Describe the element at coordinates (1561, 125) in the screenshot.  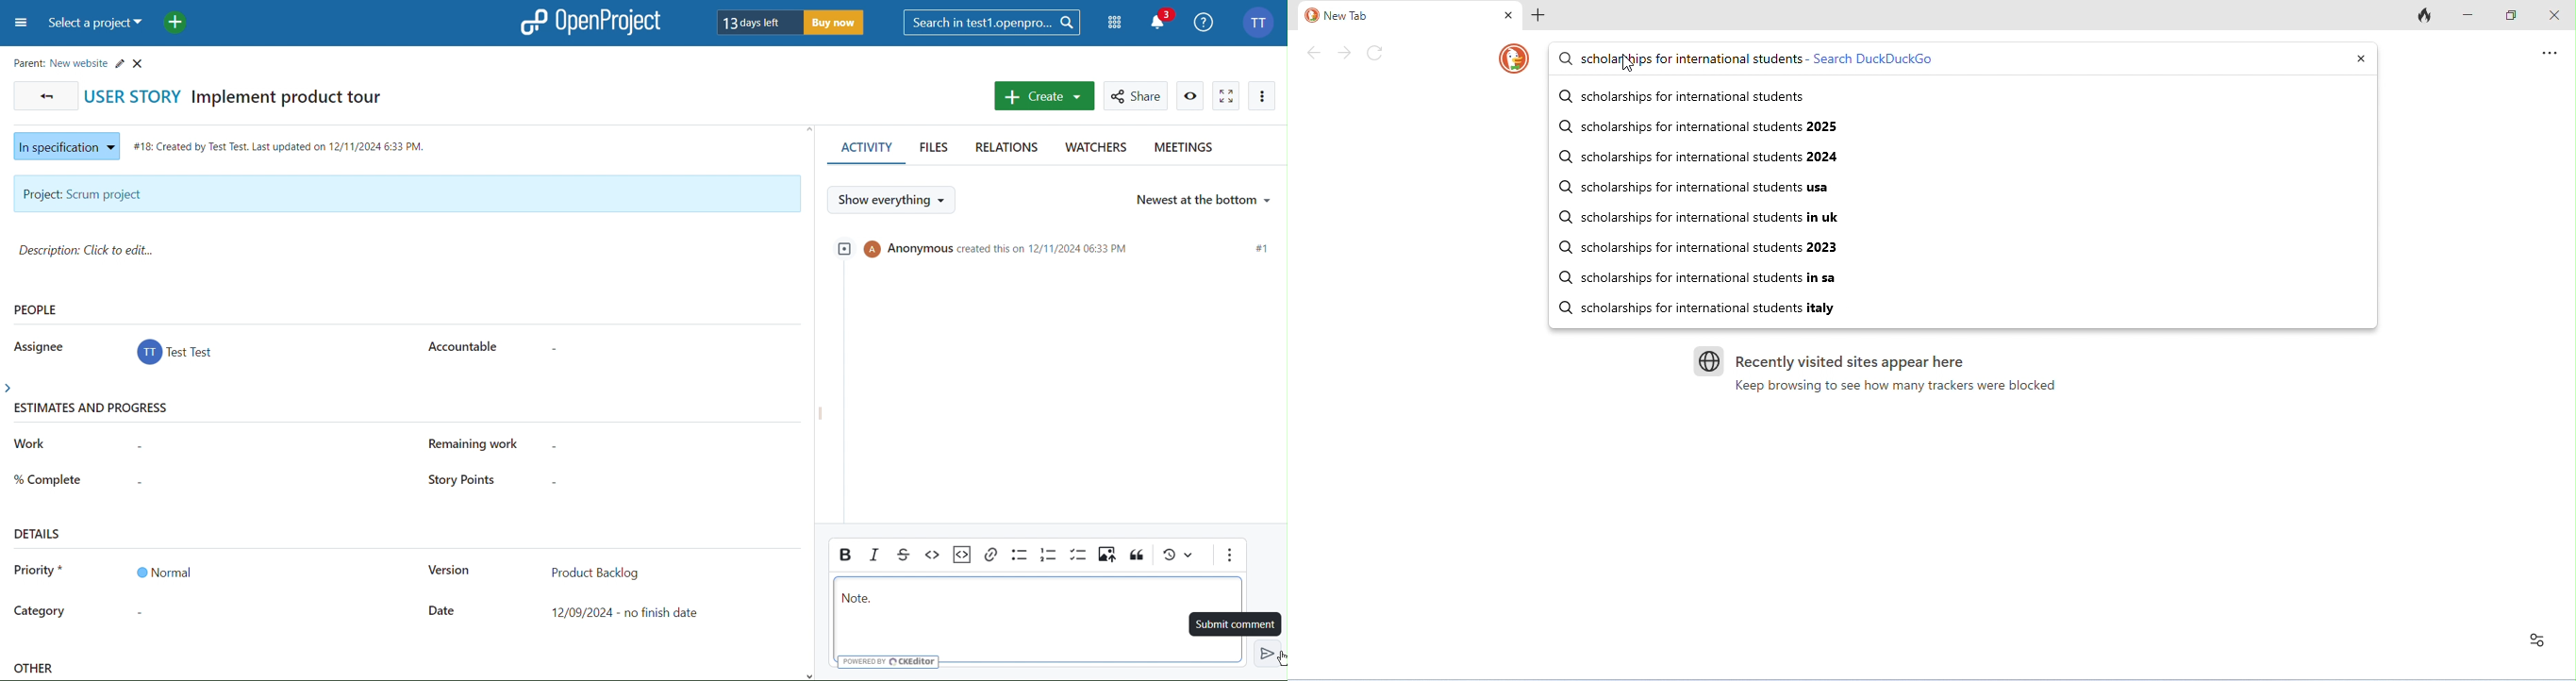
I see `search icon` at that location.